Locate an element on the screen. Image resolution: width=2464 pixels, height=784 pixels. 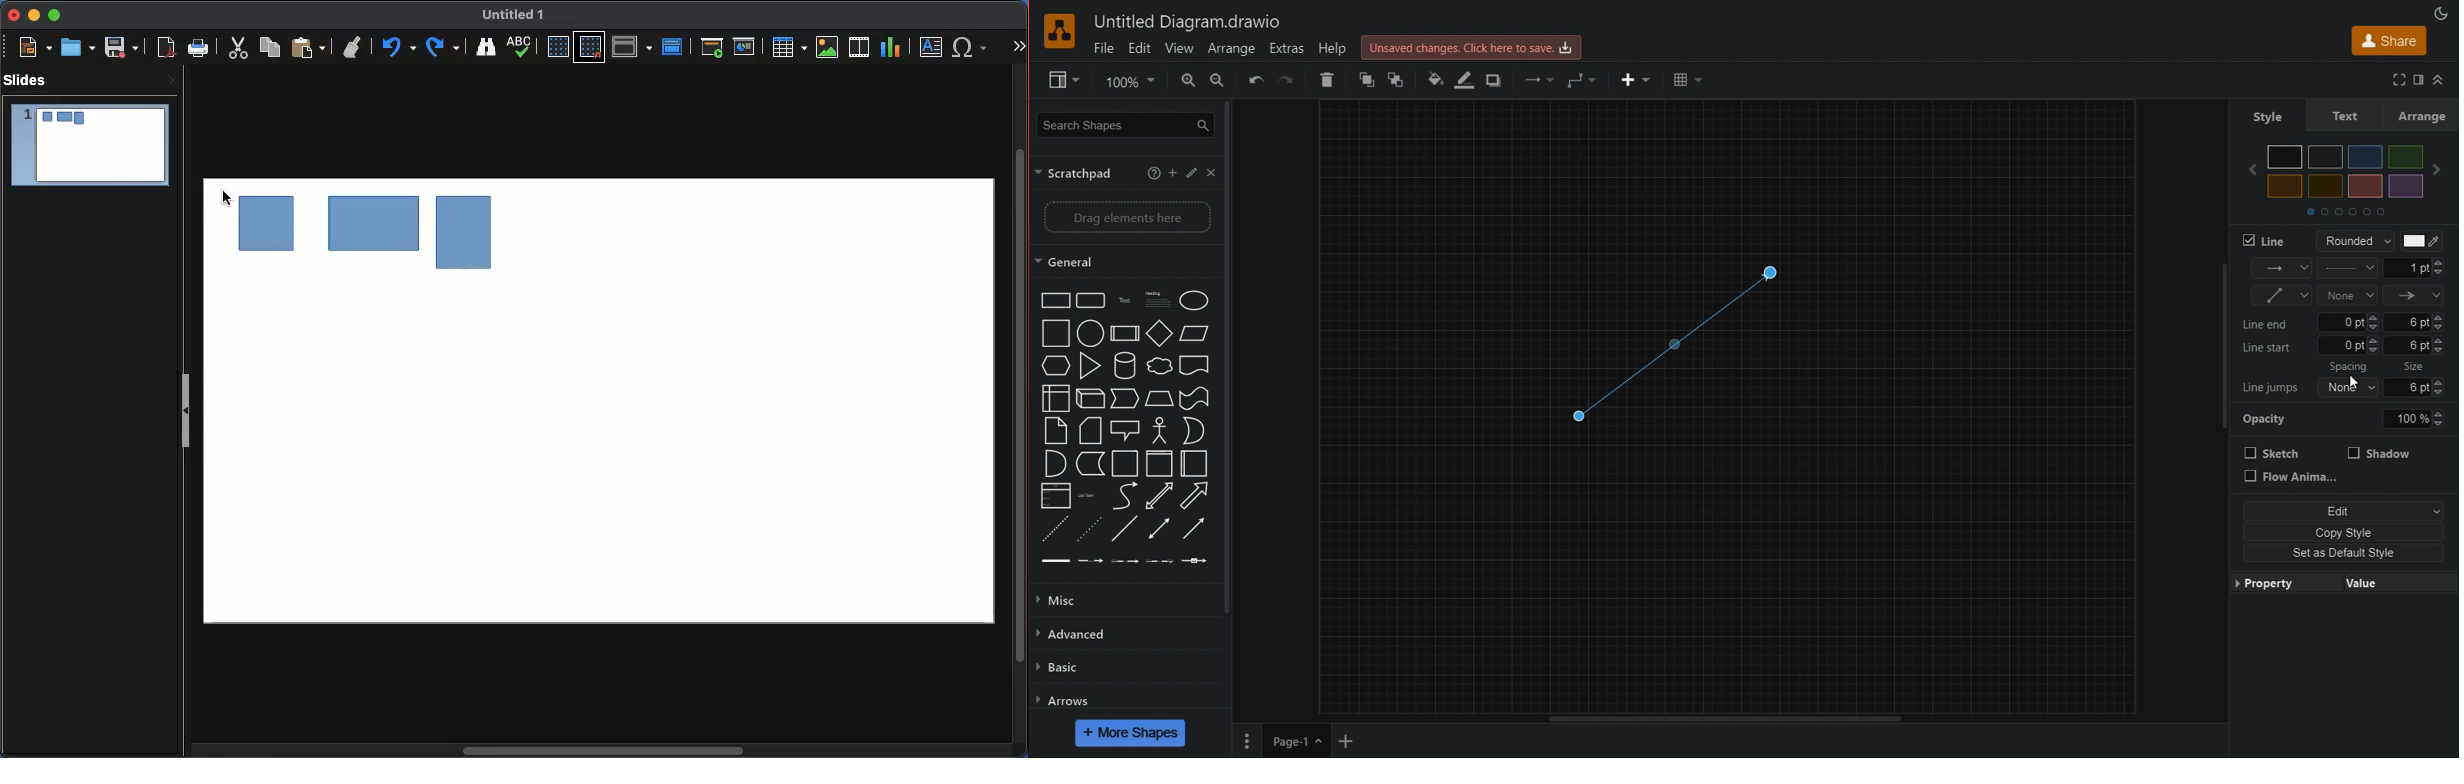
Close is located at coordinates (1211, 172).